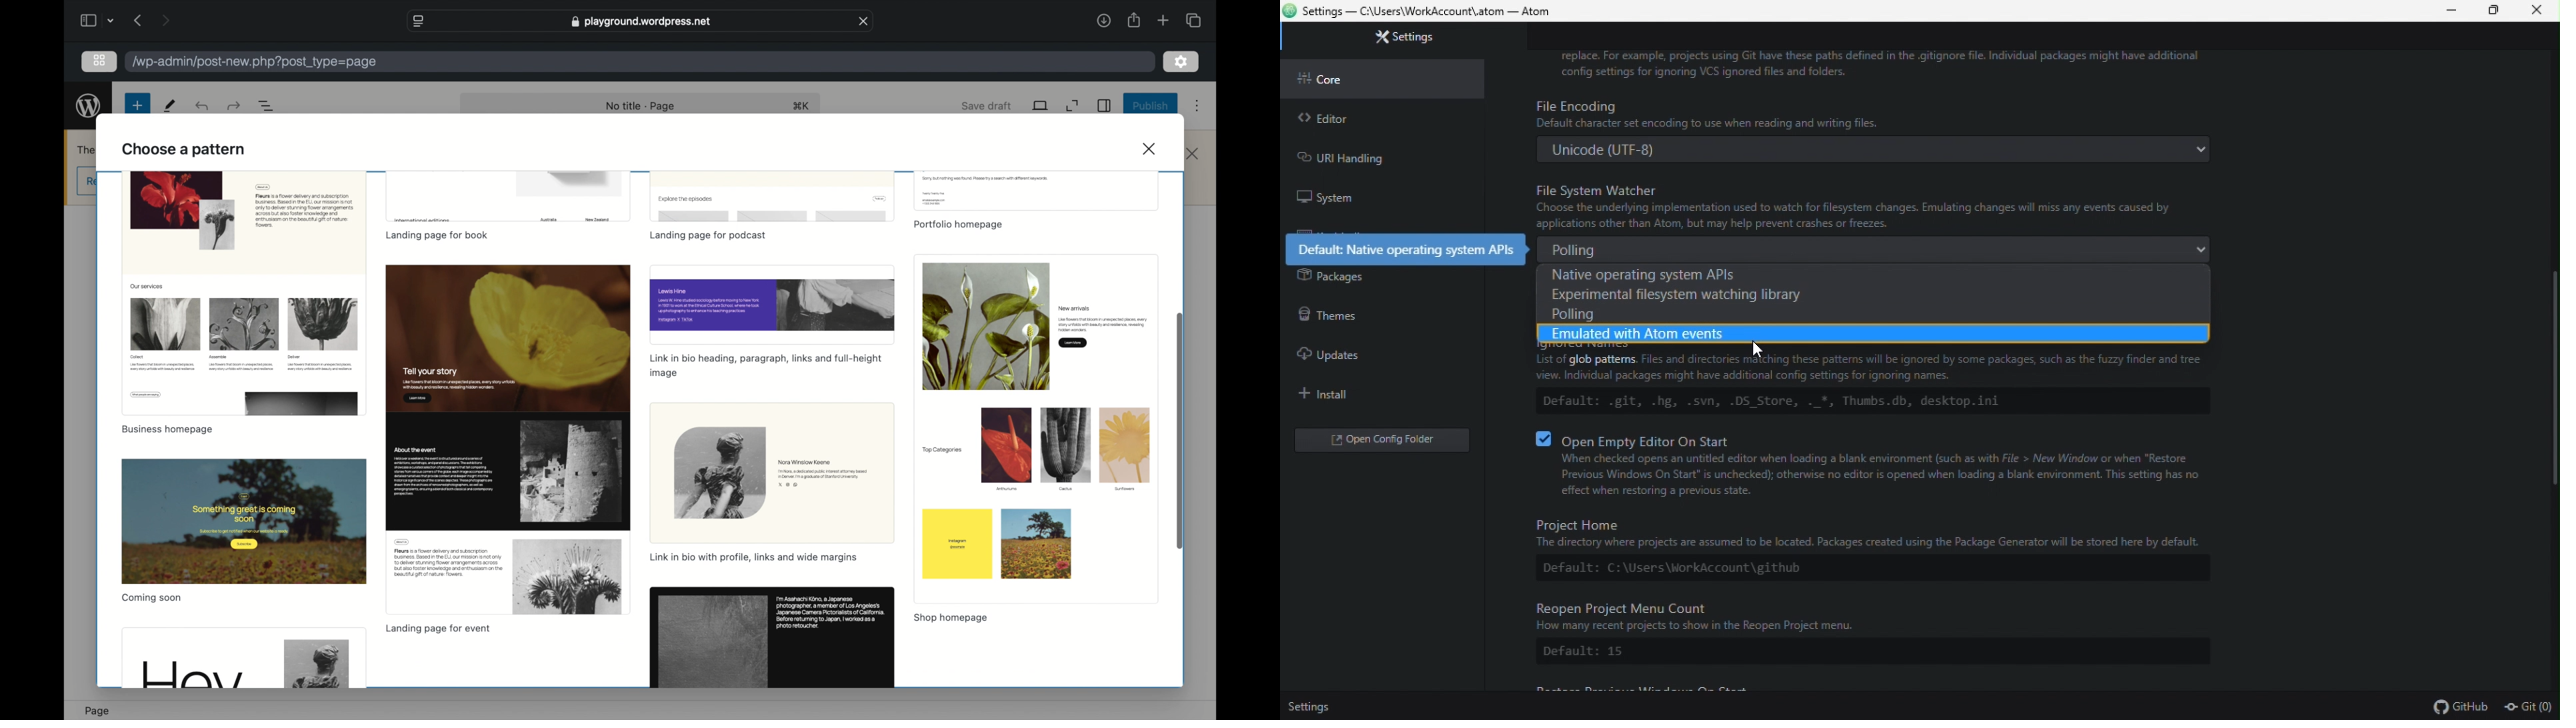 This screenshot has height=728, width=2576. Describe the element at coordinates (99, 60) in the screenshot. I see `grid view` at that location.